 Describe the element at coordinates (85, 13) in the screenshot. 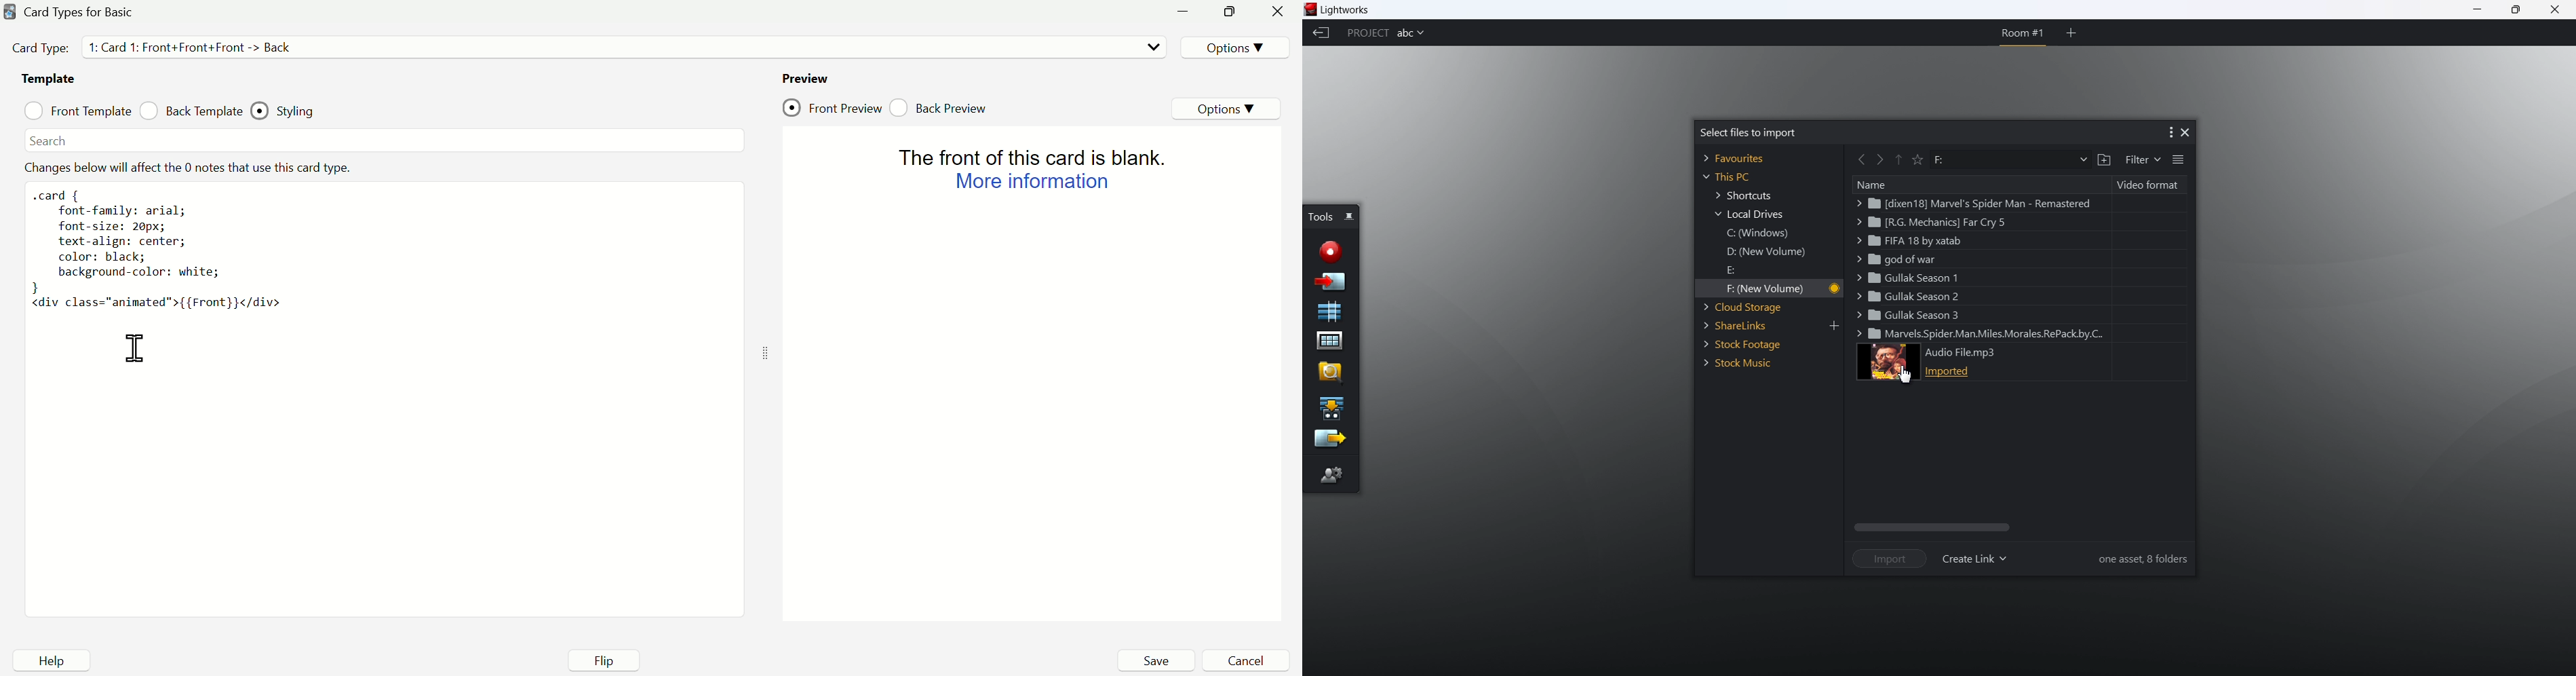

I see `Card Type` at that location.